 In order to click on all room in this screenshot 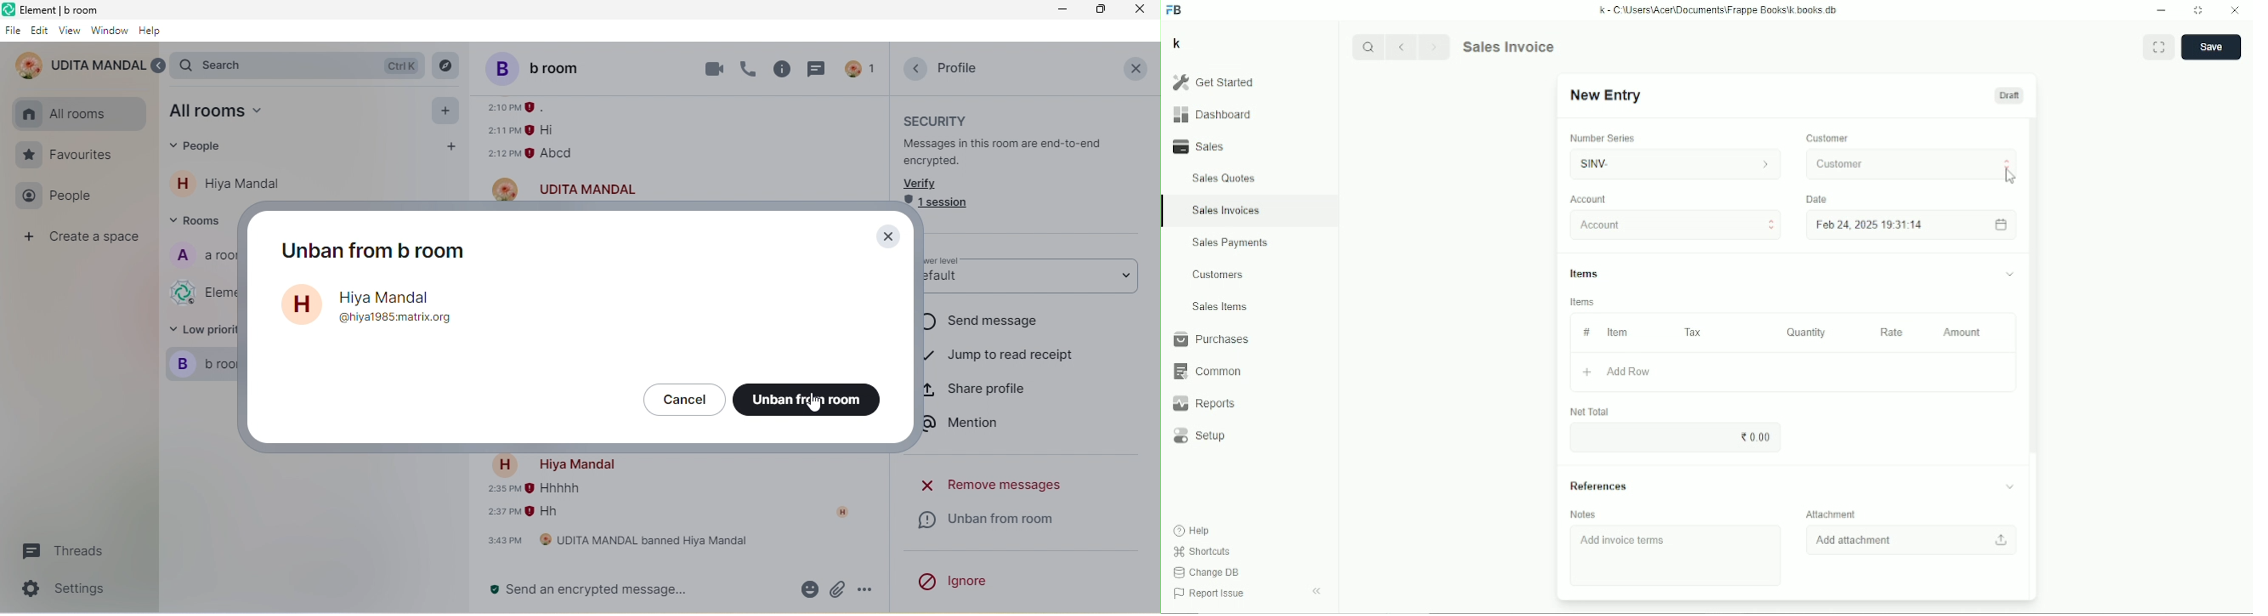, I will do `click(224, 114)`.